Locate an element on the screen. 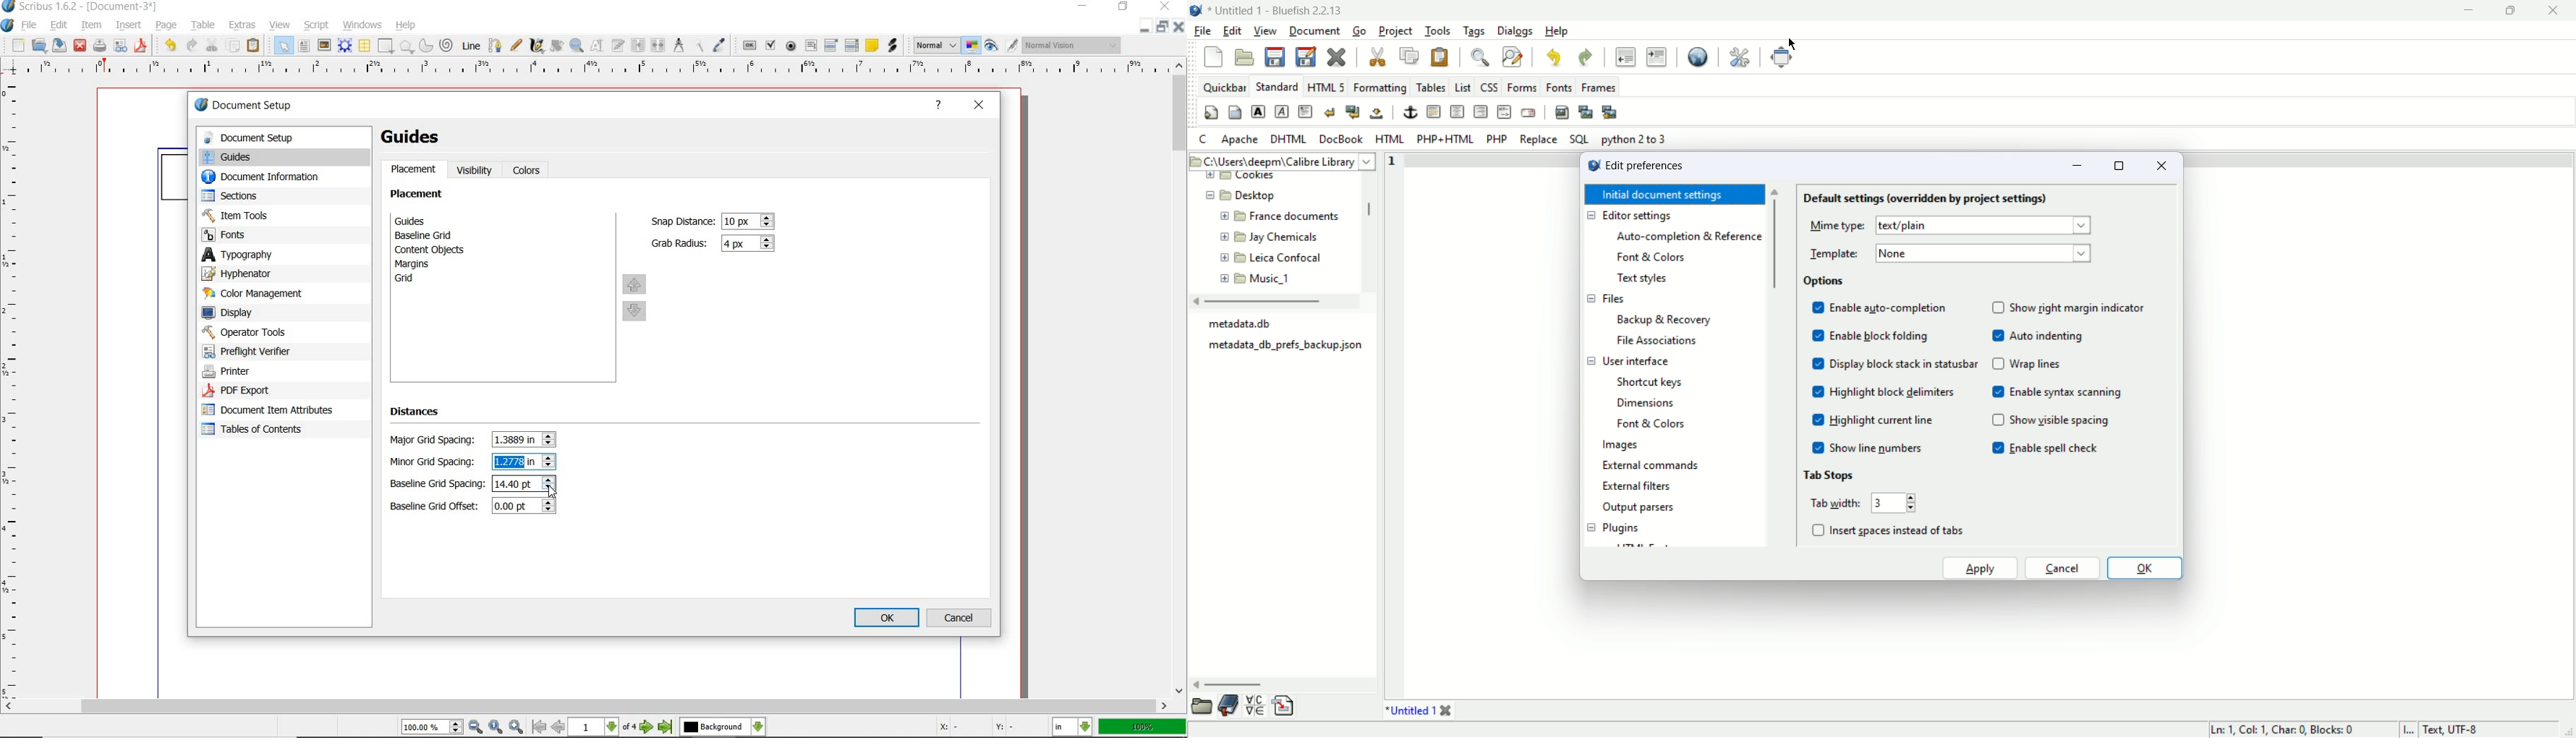  Font and Colors is located at coordinates (1652, 425).